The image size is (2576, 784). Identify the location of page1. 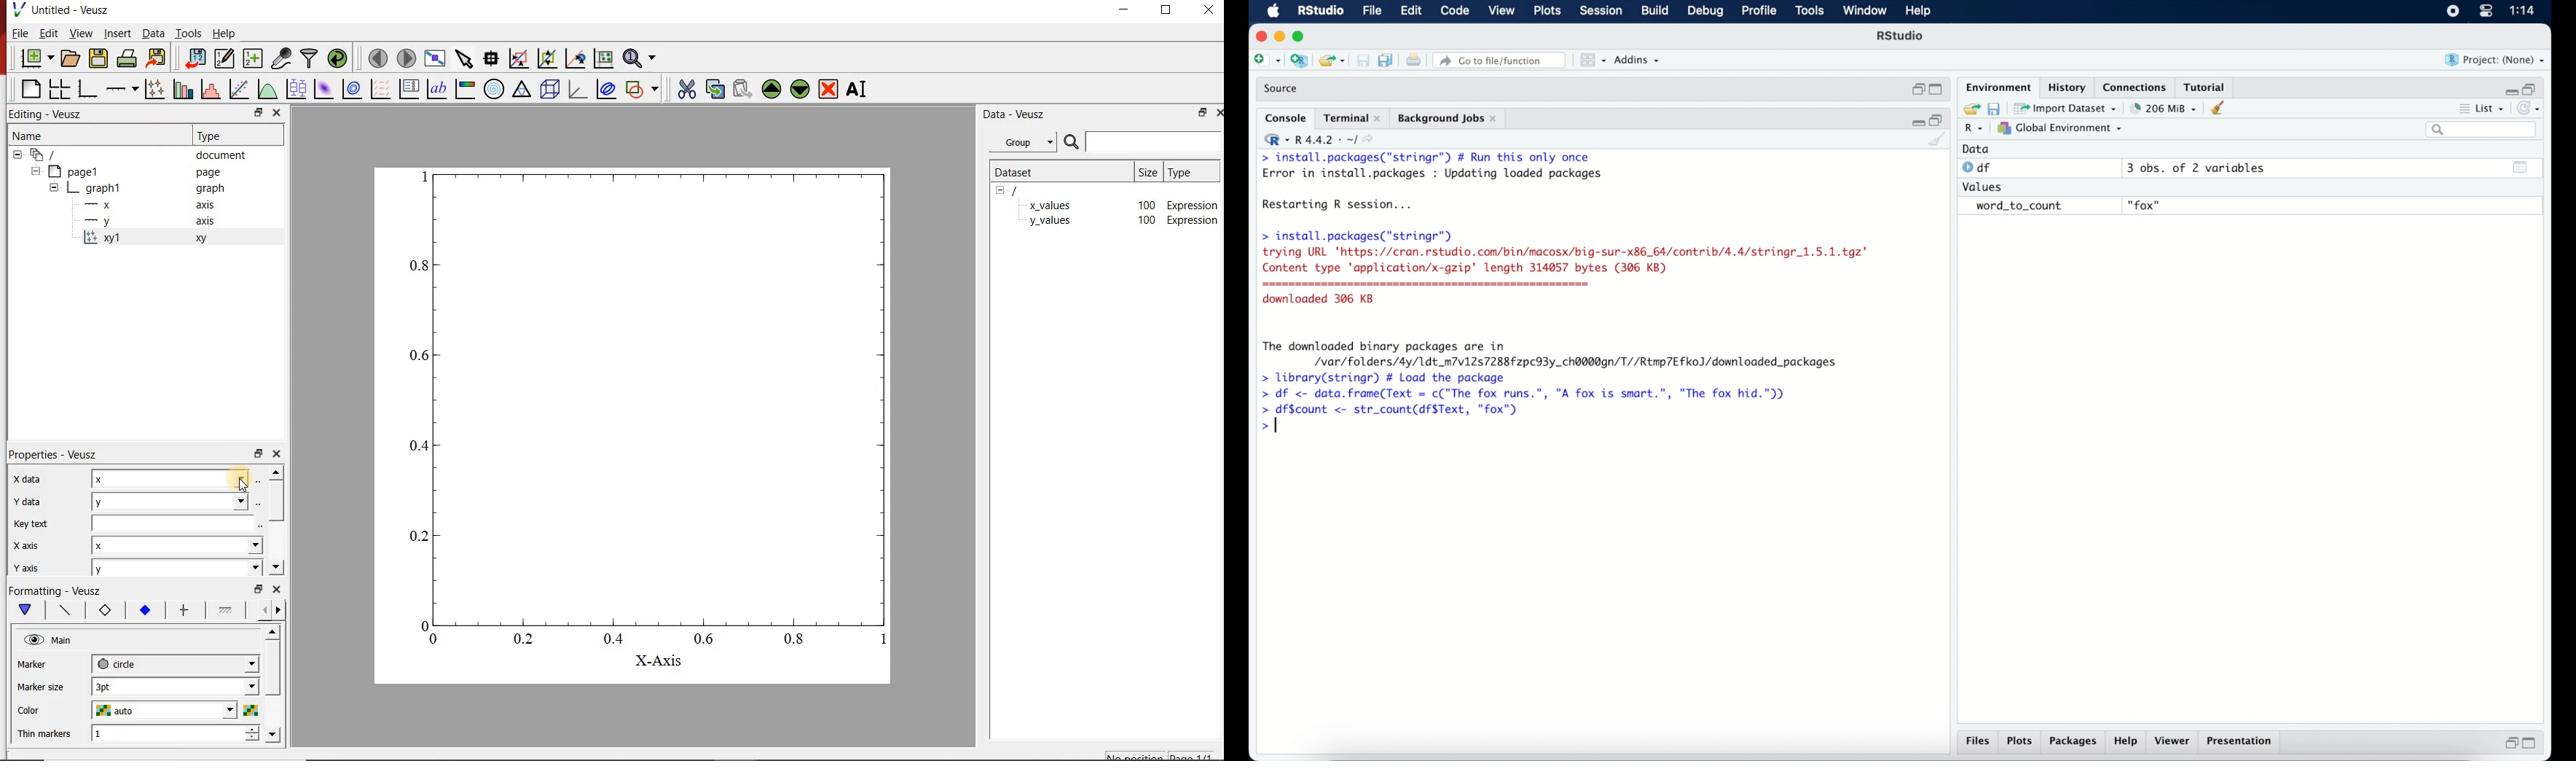
(79, 170).